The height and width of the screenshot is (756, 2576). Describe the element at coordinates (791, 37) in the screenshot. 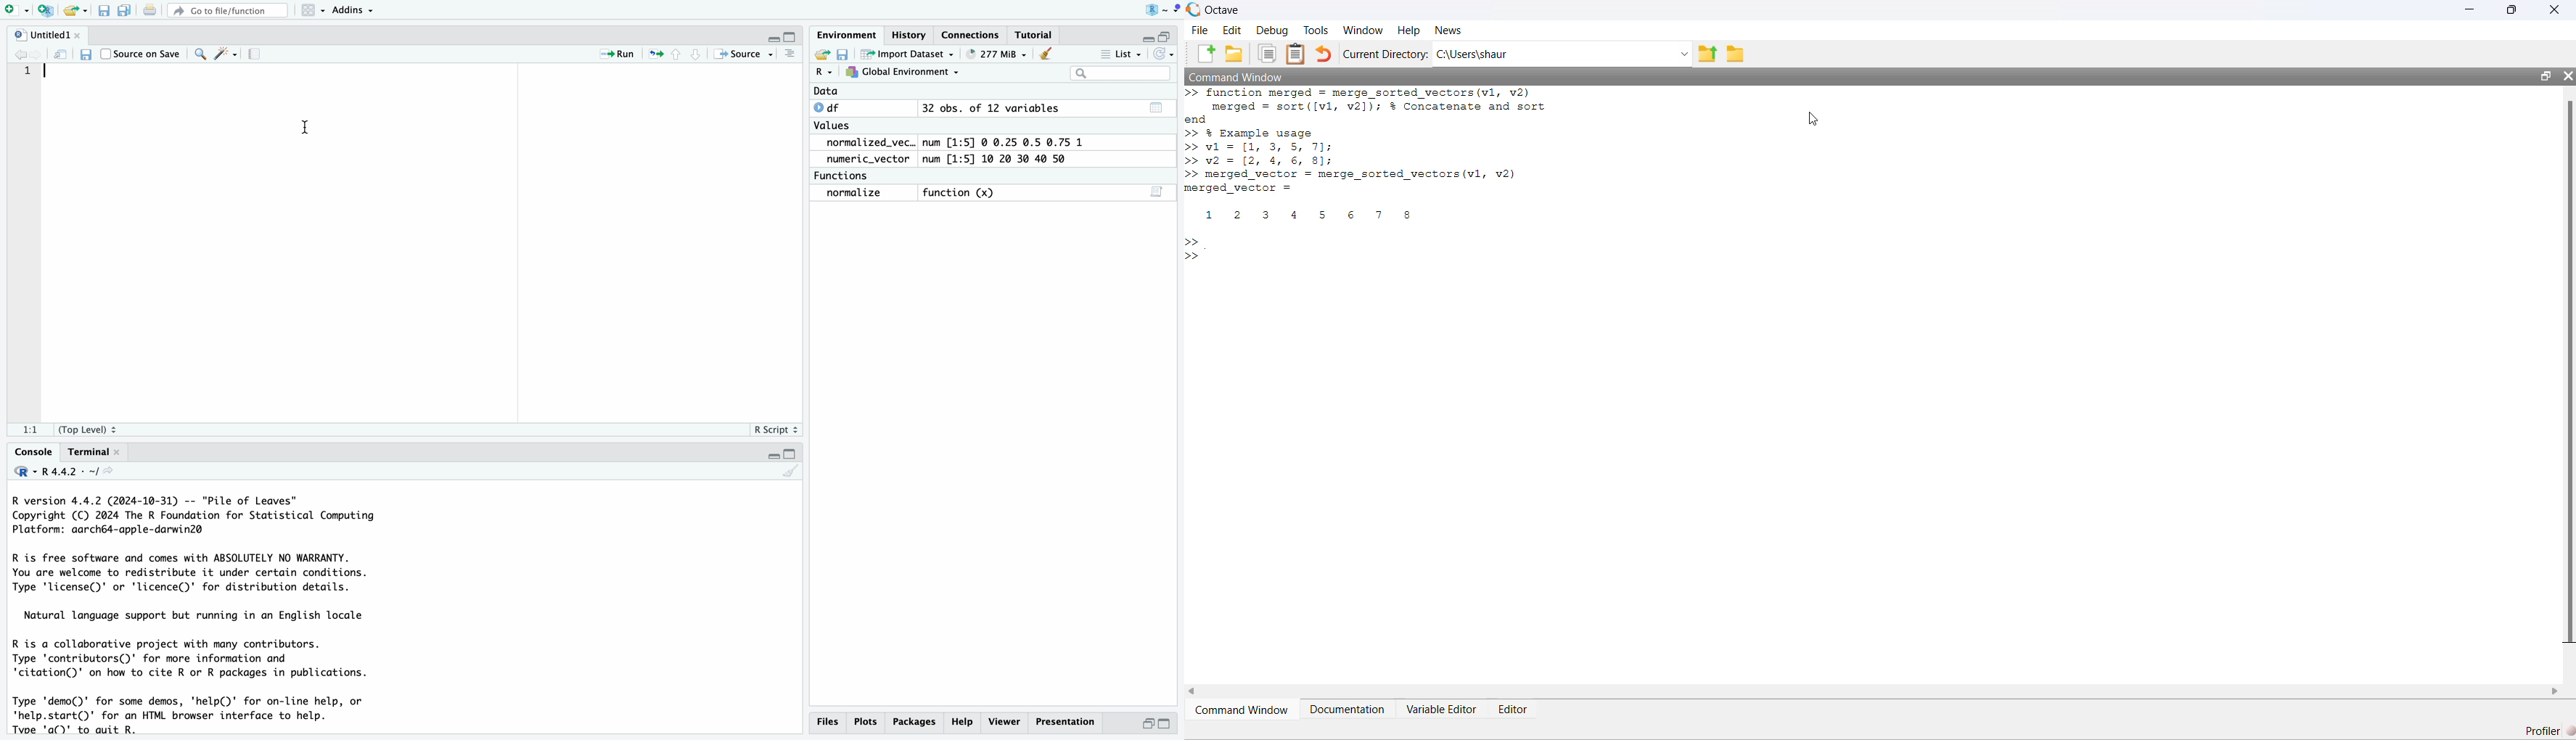

I see `MAXIMISE` at that location.